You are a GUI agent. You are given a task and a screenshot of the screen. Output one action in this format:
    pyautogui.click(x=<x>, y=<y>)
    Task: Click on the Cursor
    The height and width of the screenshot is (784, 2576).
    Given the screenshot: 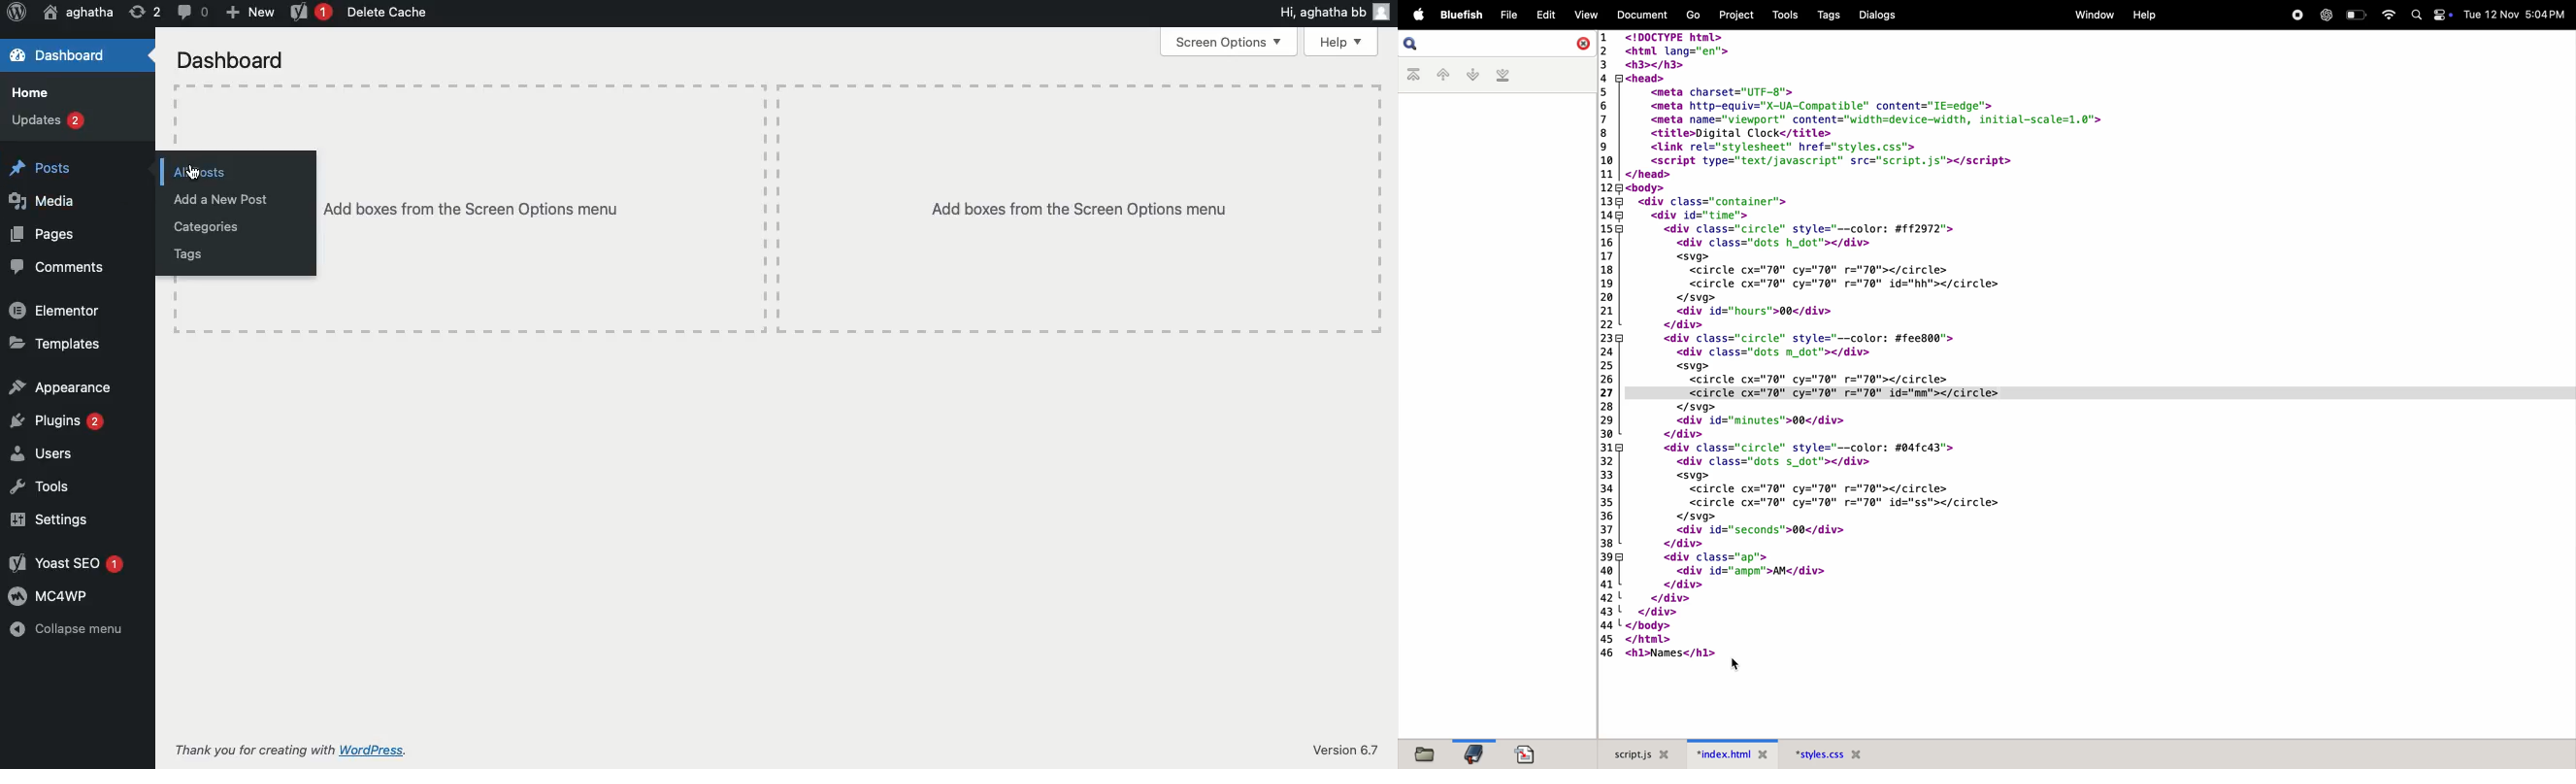 What is the action you would take?
    pyautogui.click(x=194, y=173)
    